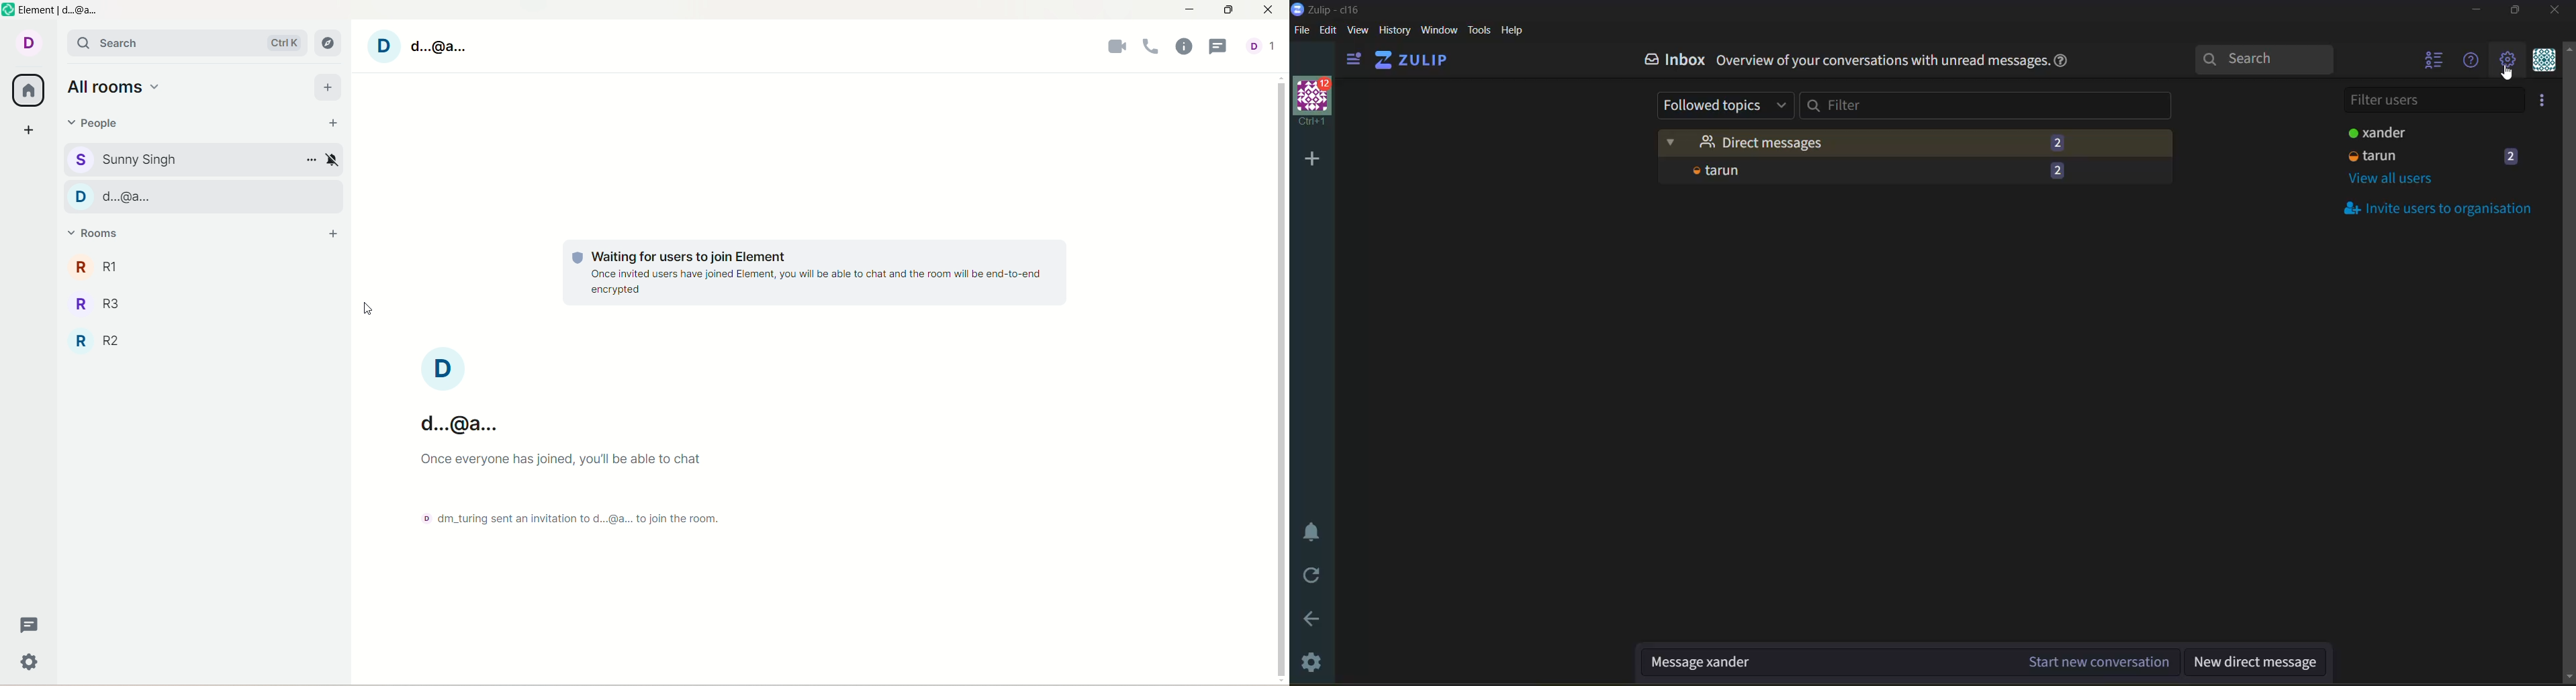 This screenshot has height=700, width=2576. What do you see at coordinates (2439, 98) in the screenshot?
I see `filter users` at bounding box center [2439, 98].